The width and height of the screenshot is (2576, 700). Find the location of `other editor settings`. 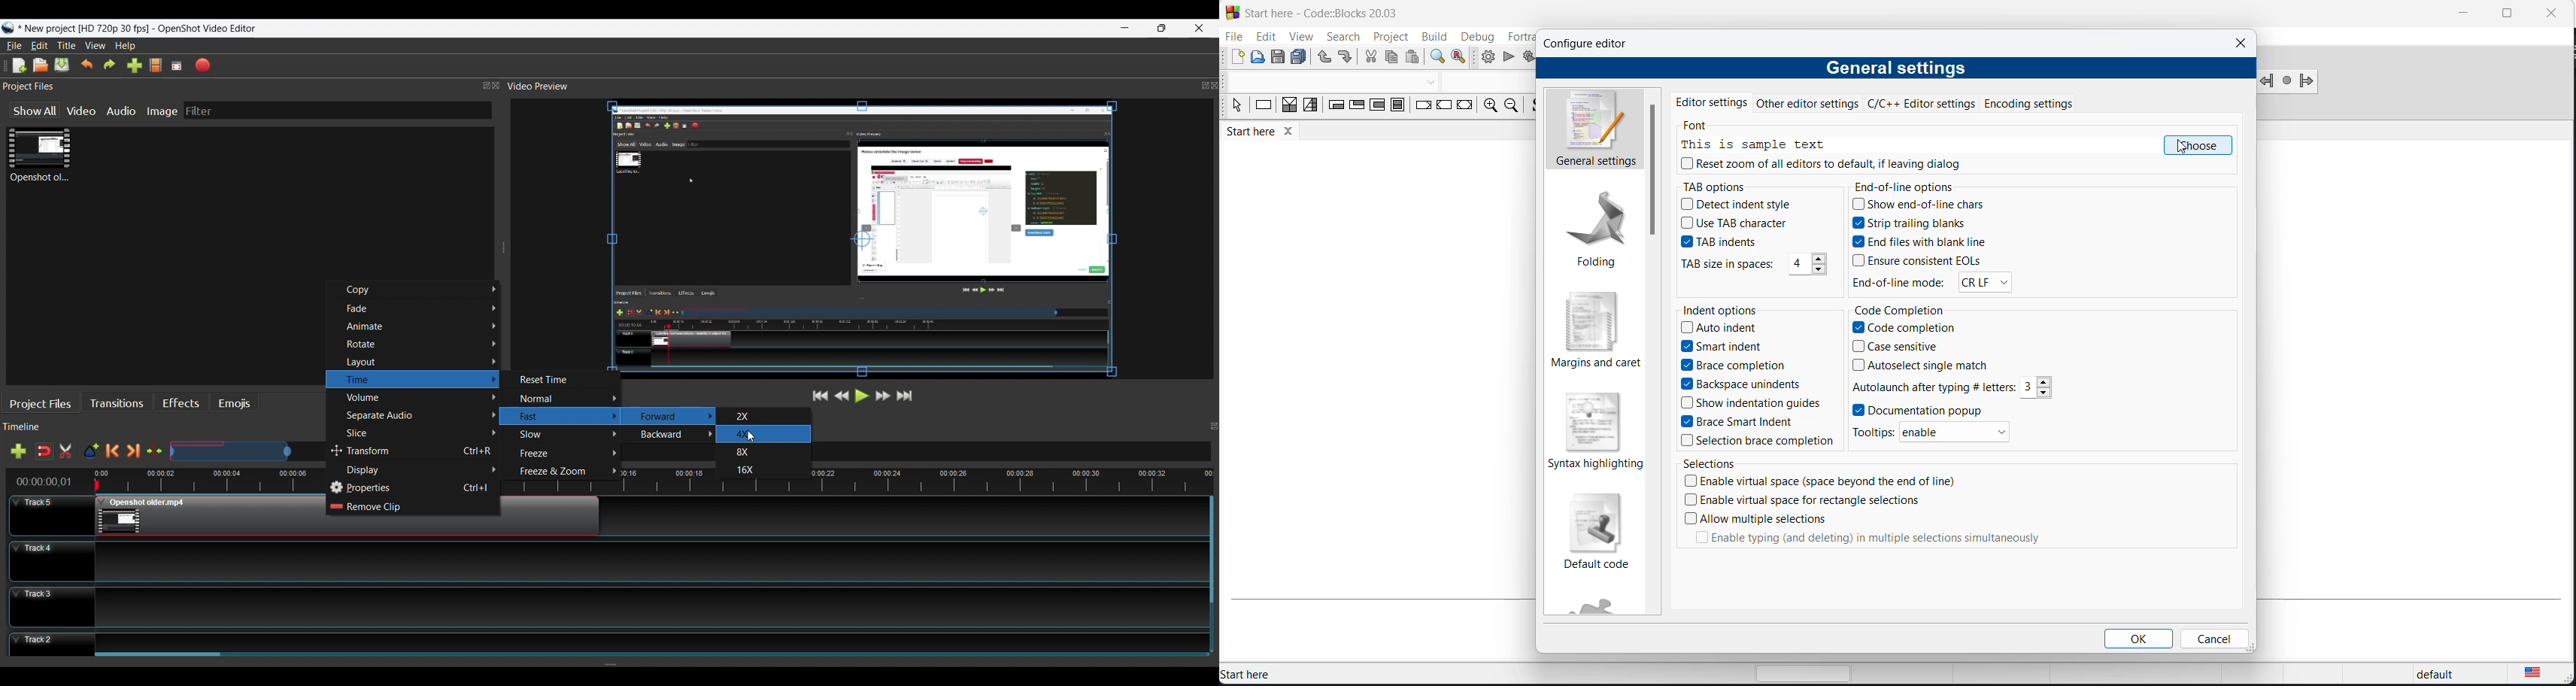

other editor settings is located at coordinates (1810, 103).